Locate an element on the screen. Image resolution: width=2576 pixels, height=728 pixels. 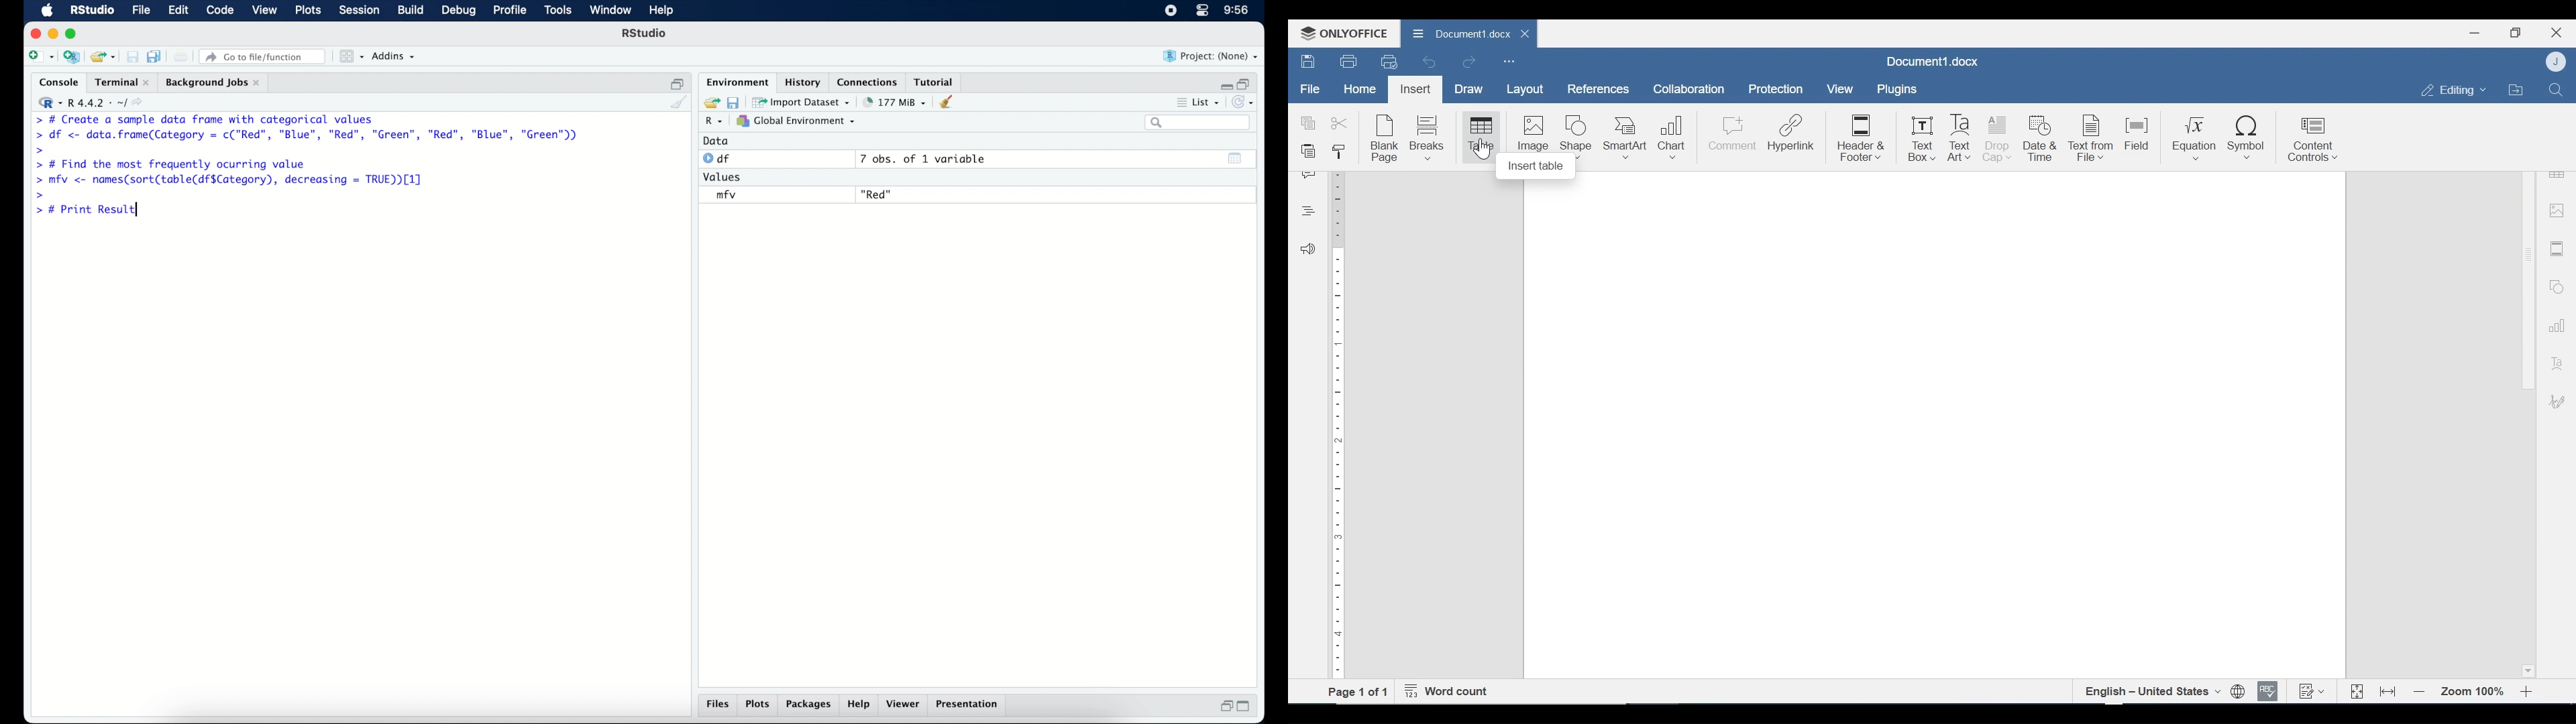
list is located at coordinates (1208, 101).